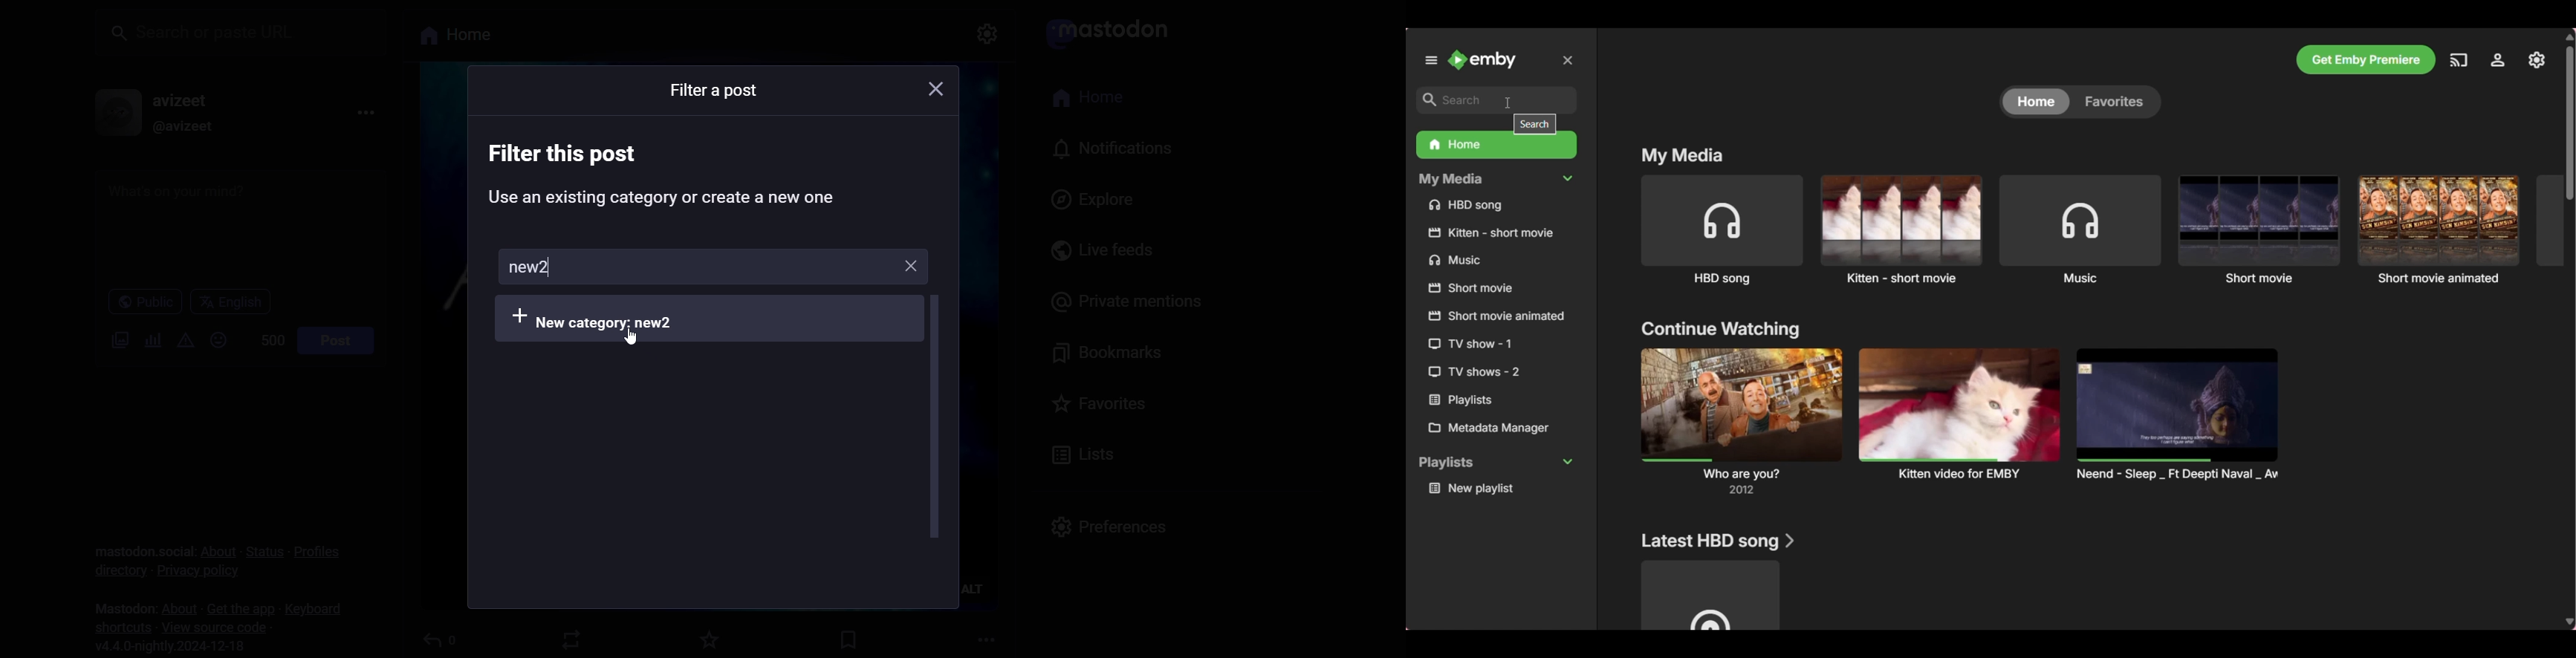  What do you see at coordinates (673, 176) in the screenshot?
I see `instruction` at bounding box center [673, 176].